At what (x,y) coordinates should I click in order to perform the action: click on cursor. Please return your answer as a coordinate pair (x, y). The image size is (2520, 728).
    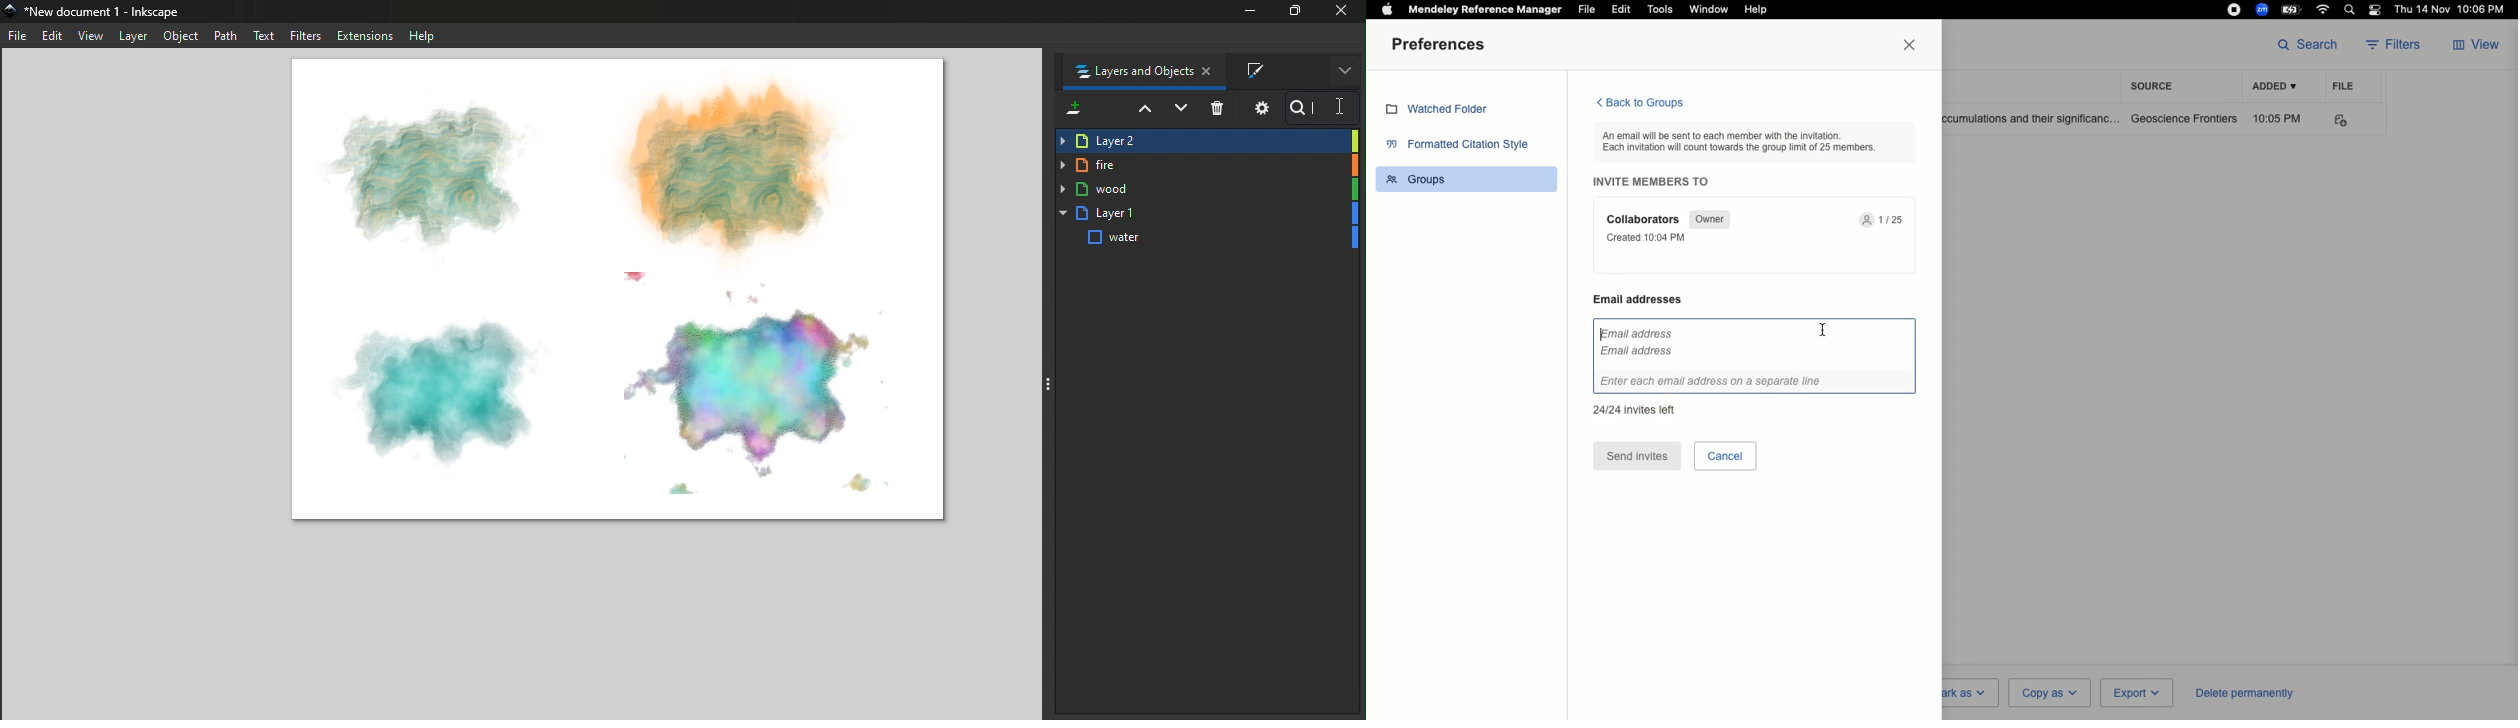
    Looking at the image, I should click on (1340, 107).